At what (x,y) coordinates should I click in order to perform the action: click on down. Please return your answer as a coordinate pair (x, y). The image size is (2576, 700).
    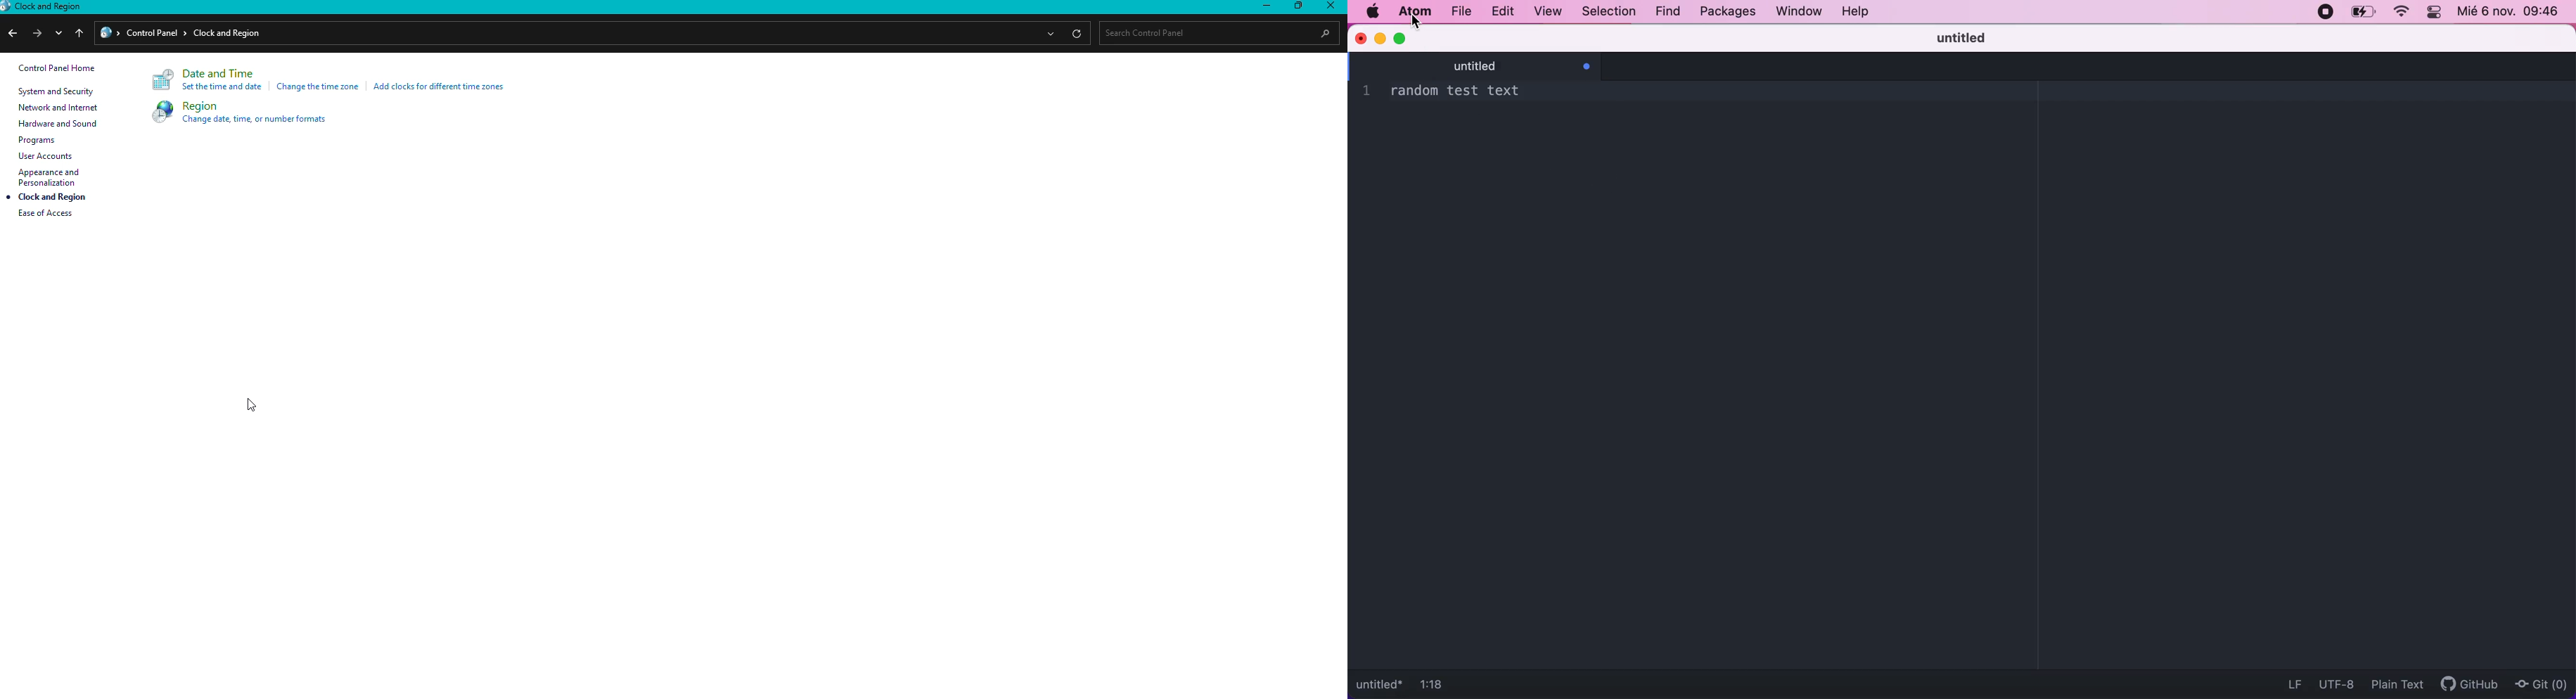
    Looking at the image, I should click on (61, 34).